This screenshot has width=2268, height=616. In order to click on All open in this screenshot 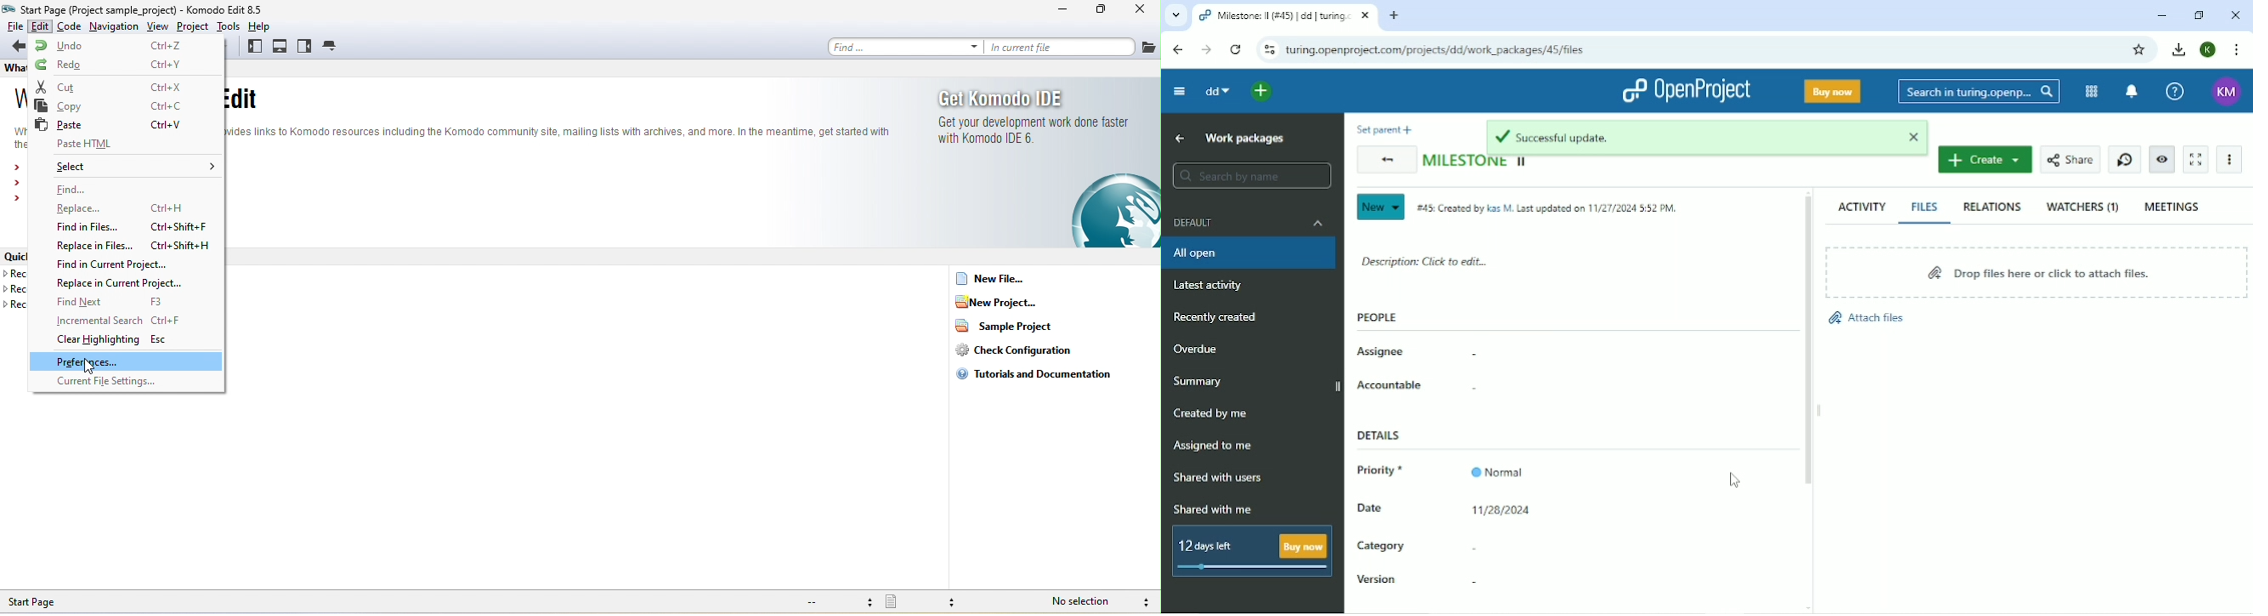, I will do `click(1250, 253)`.